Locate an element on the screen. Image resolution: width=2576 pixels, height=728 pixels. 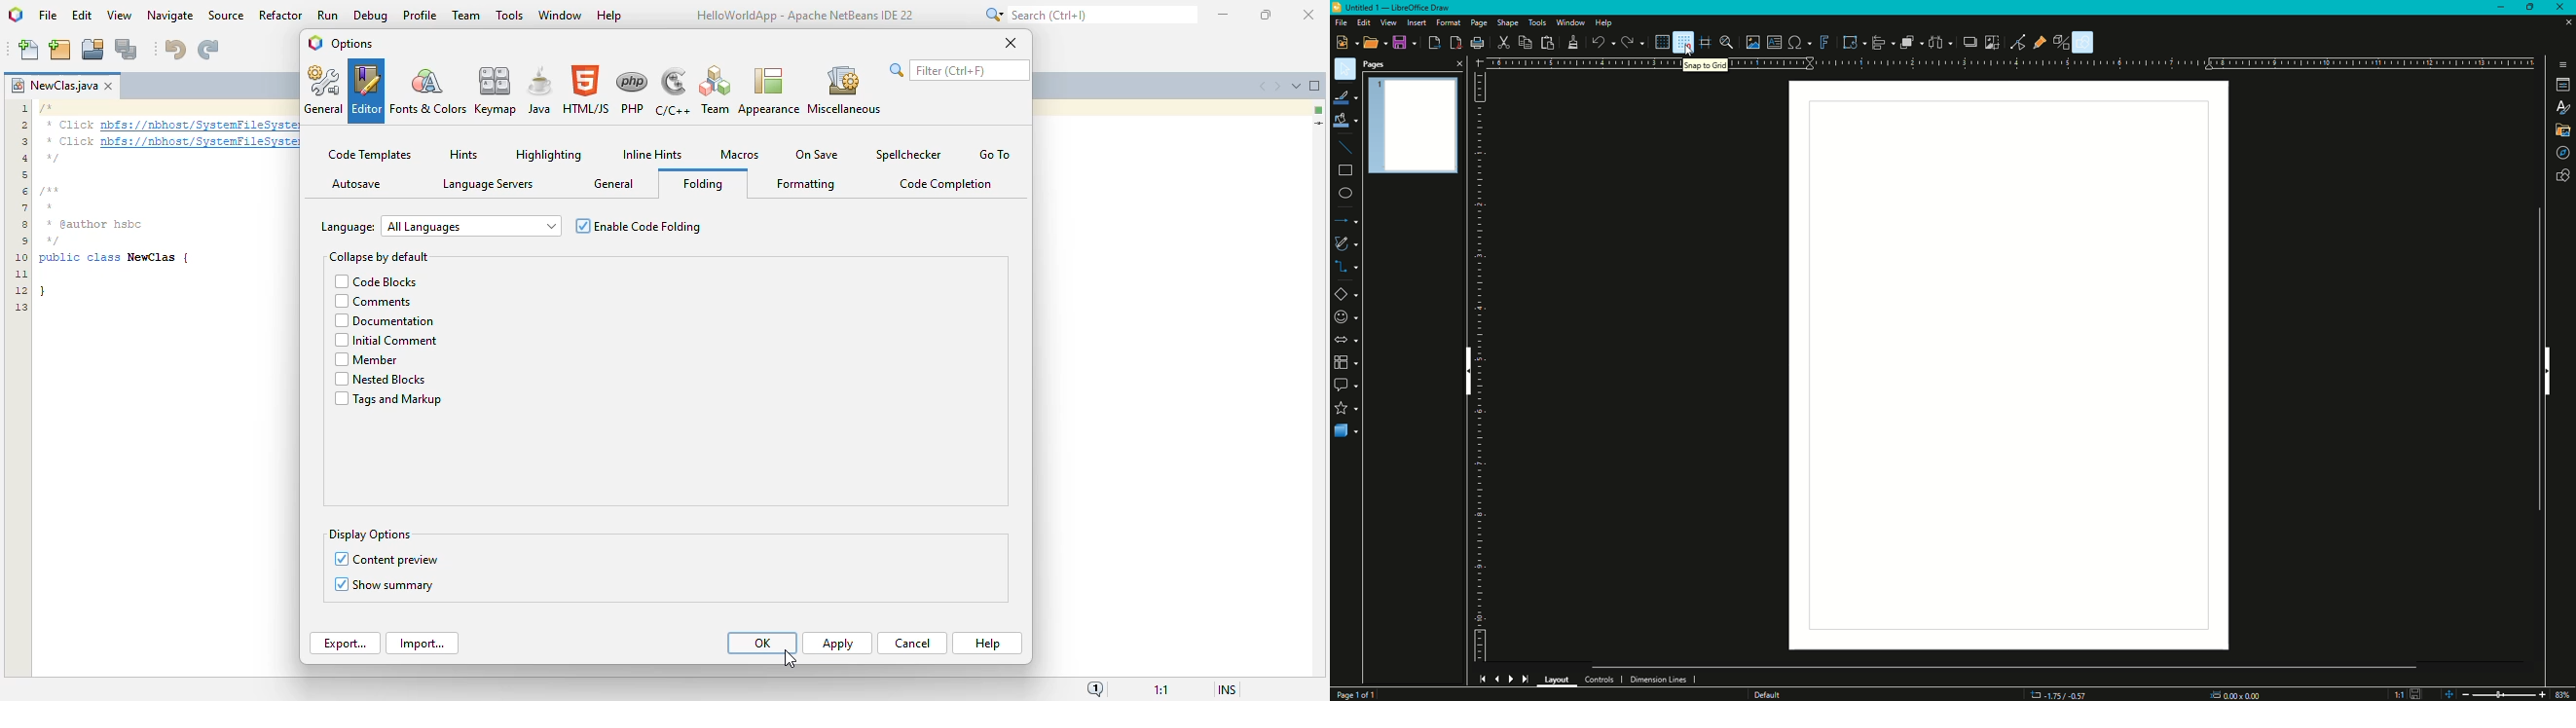
Terminal is located at coordinates (2559, 84).